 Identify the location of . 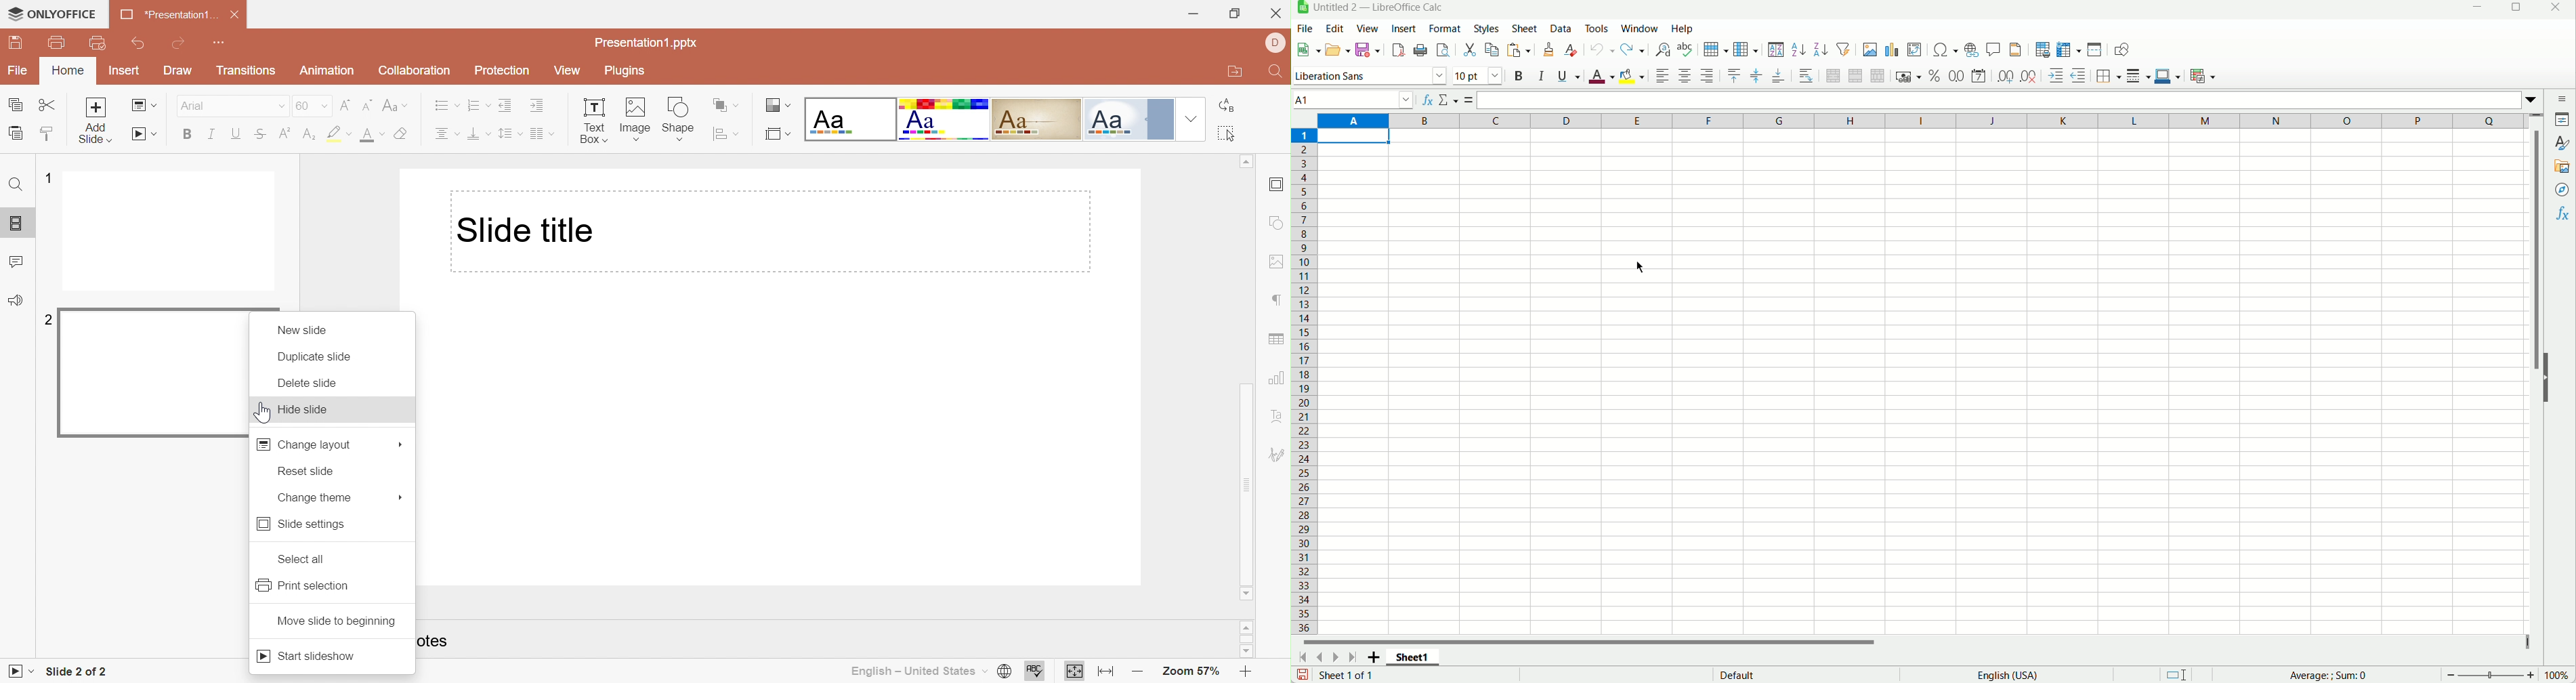
(18, 671).